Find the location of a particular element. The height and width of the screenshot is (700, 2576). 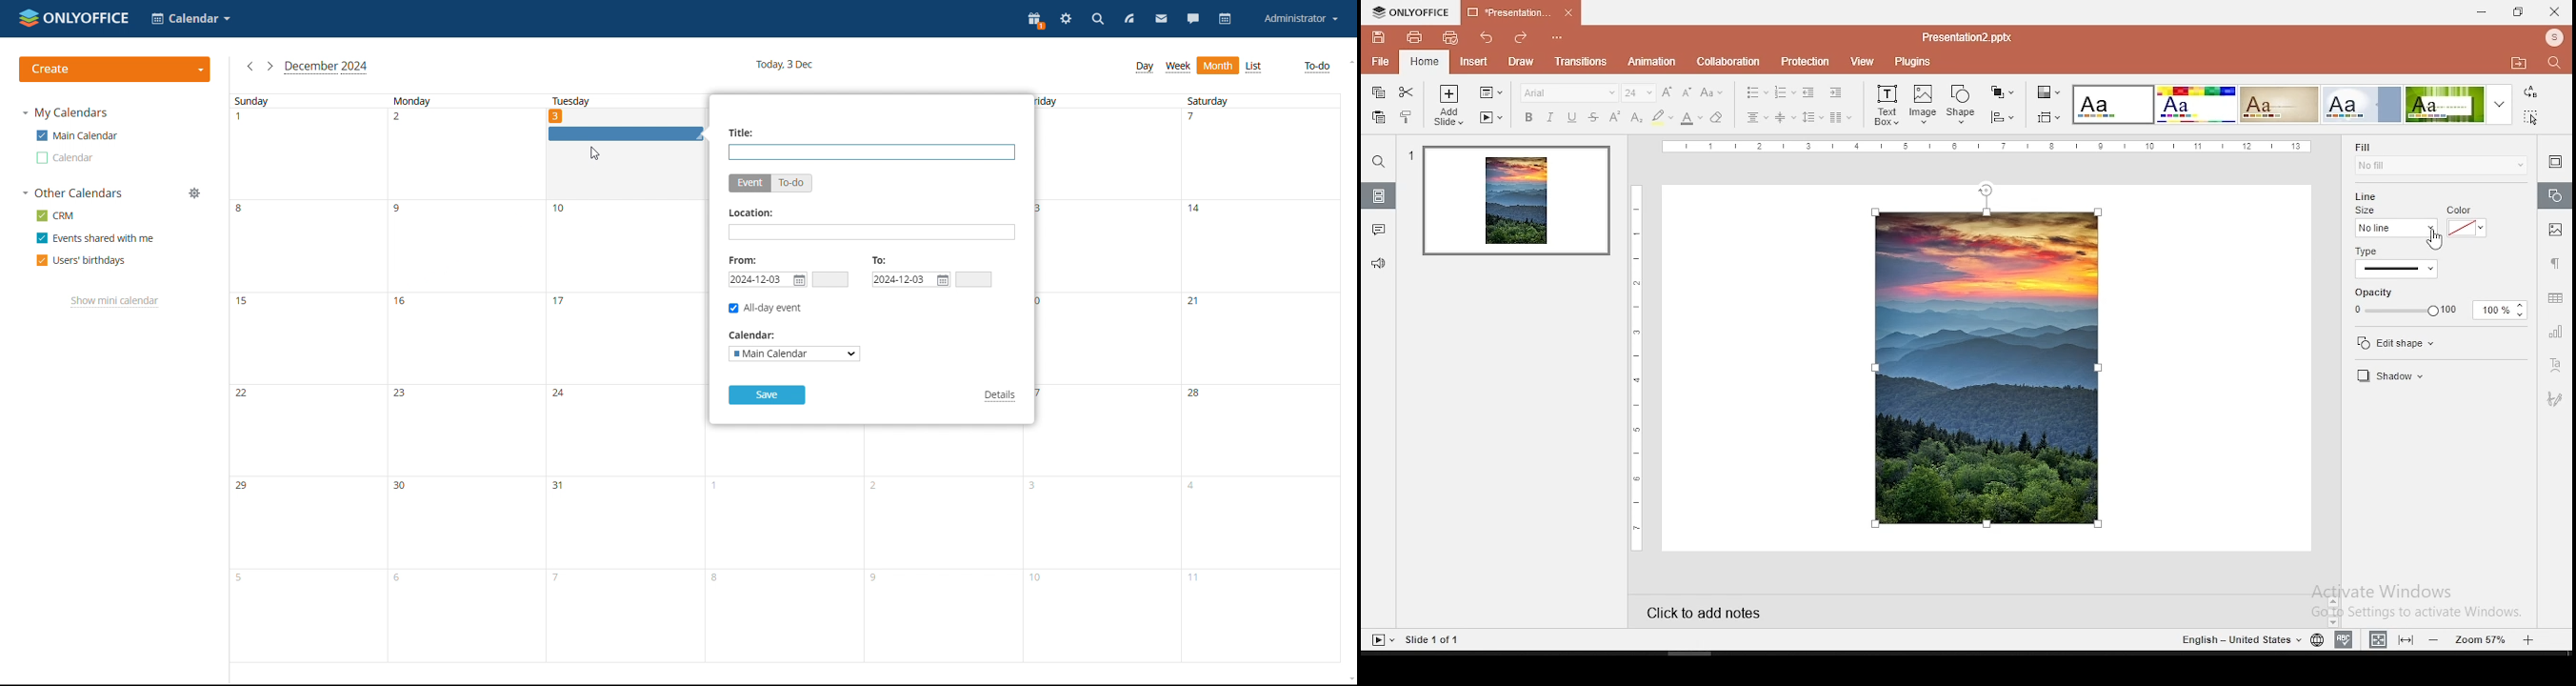

find is located at coordinates (2555, 63).